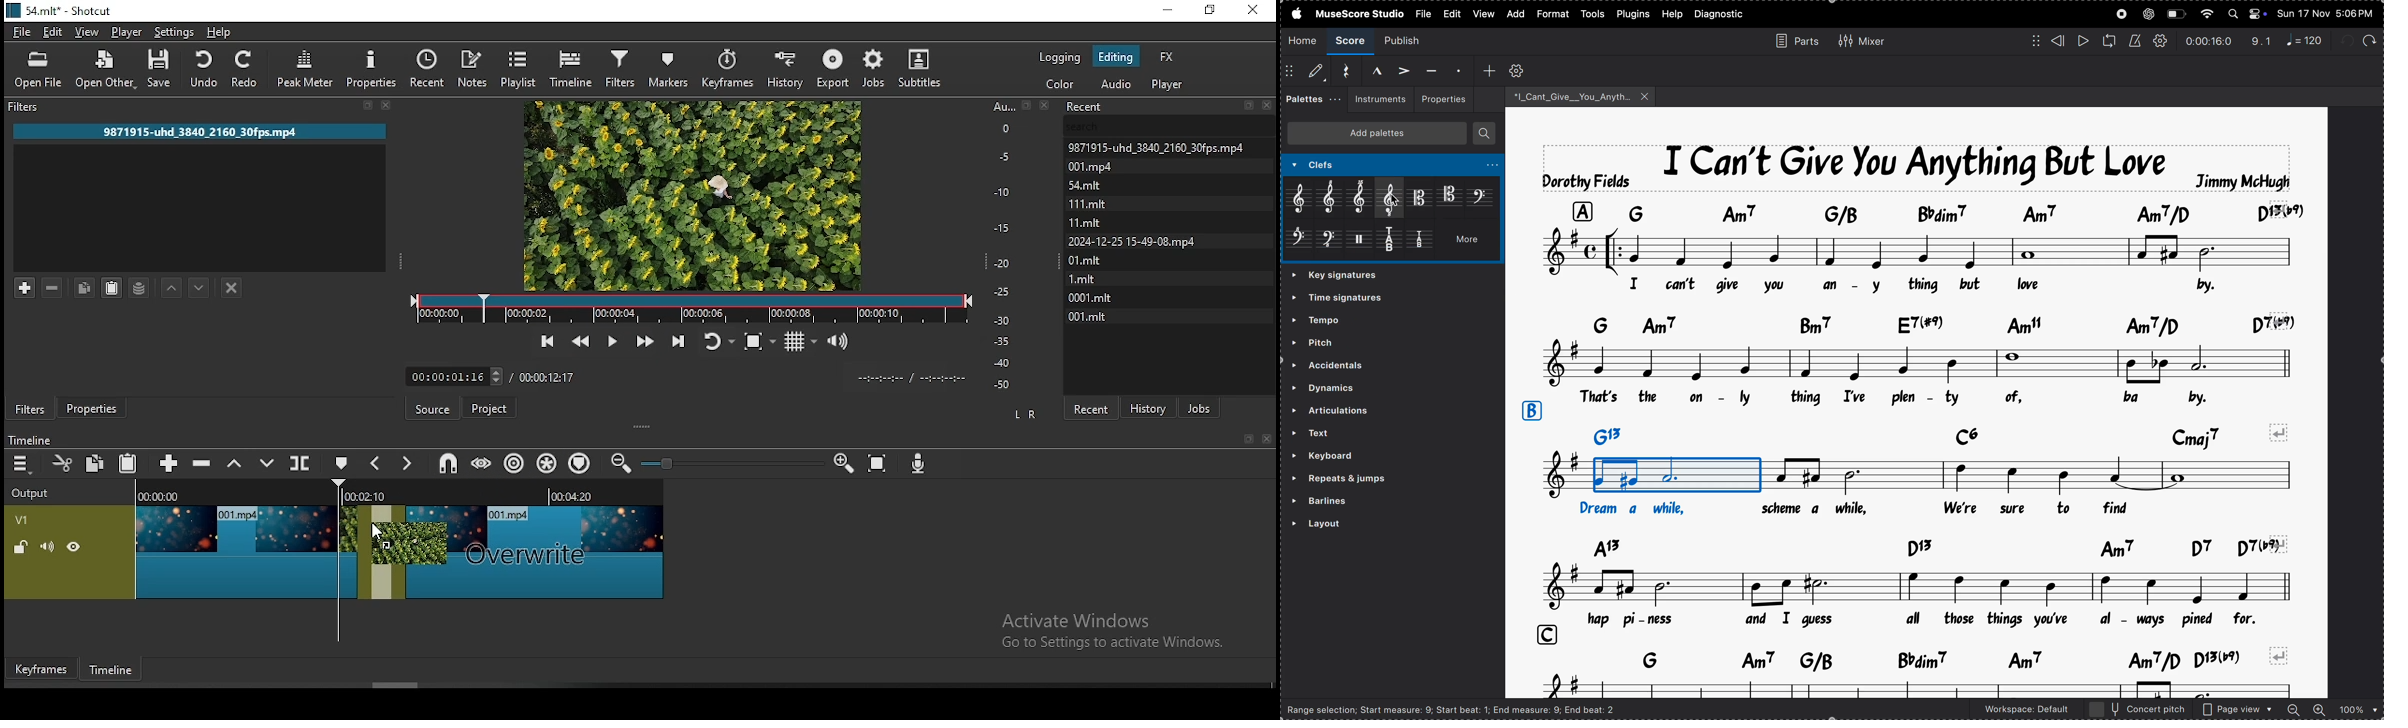  Describe the element at coordinates (1923, 547) in the screenshot. I see `key notes` at that location.